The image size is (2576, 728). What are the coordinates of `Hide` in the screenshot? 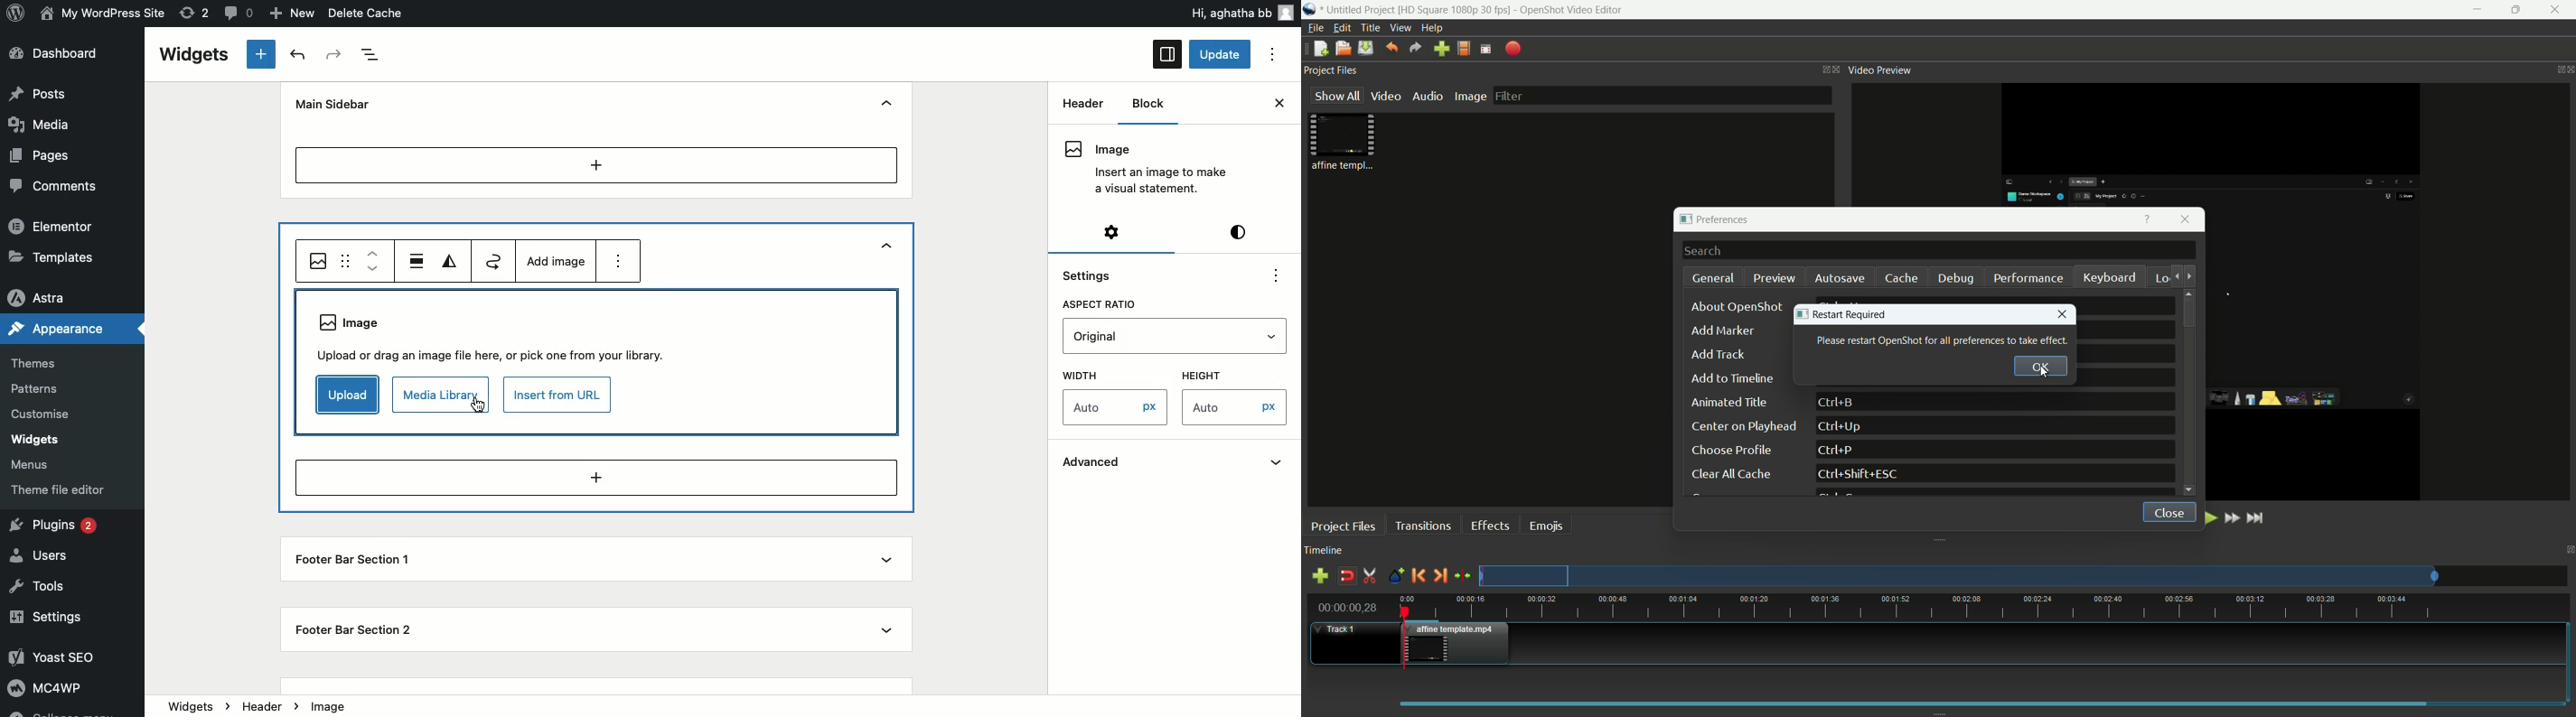 It's located at (886, 105).